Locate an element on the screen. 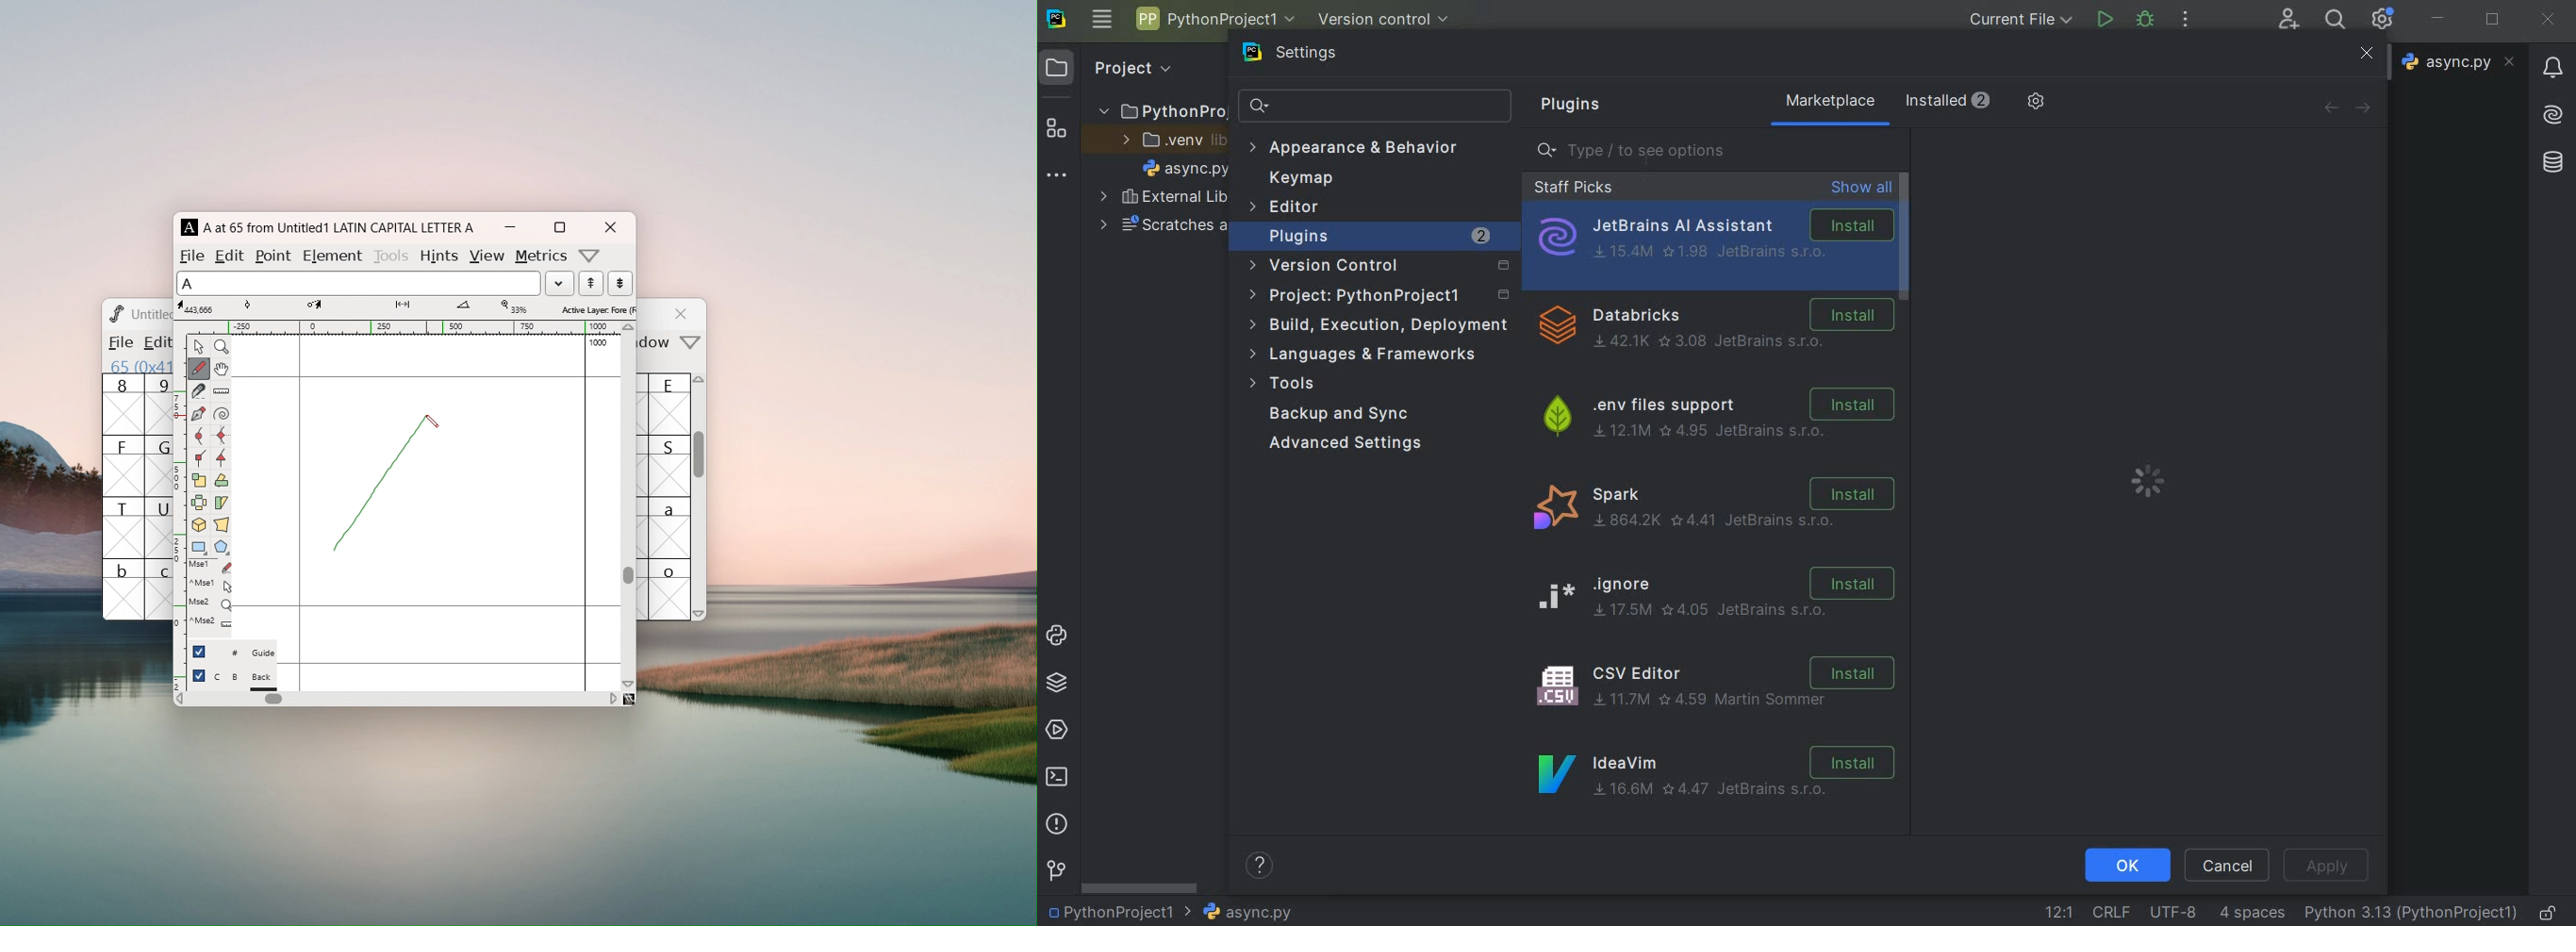 This screenshot has width=2576, height=952. rectangle or ellipse is located at coordinates (200, 548).